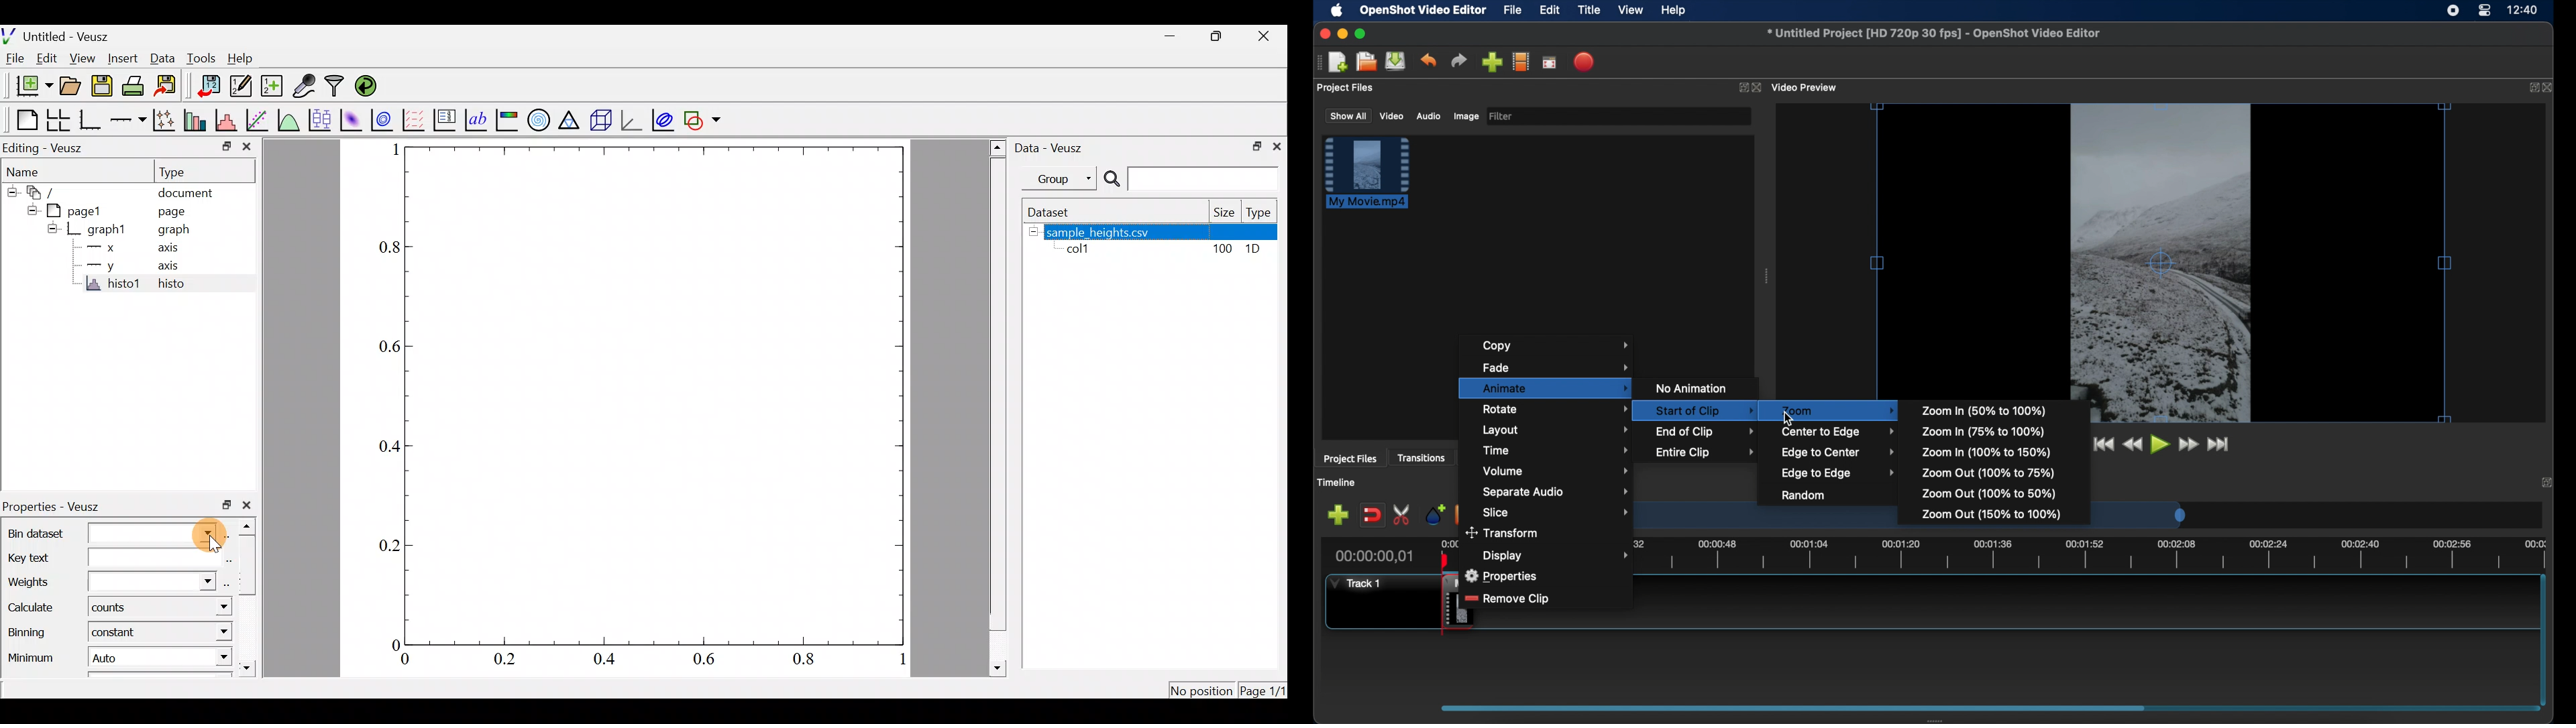 This screenshot has width=2576, height=728. Describe the element at coordinates (56, 36) in the screenshot. I see `Untitled - Veusz` at that location.